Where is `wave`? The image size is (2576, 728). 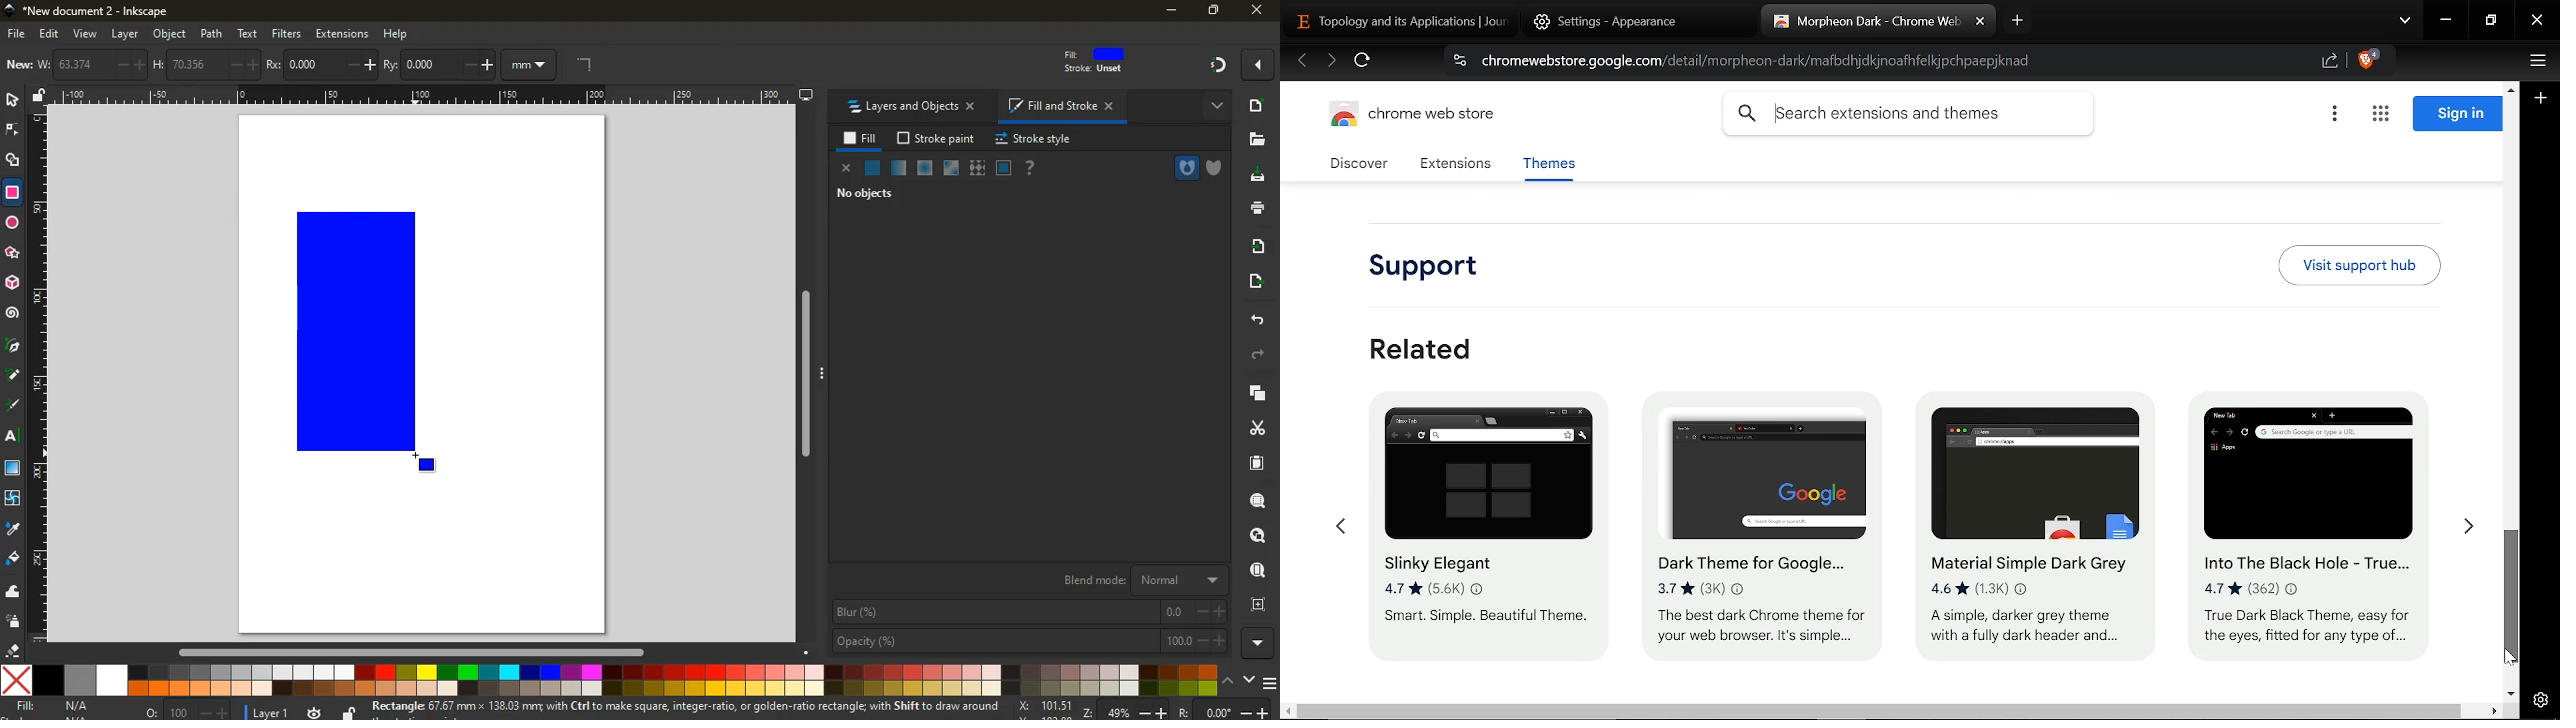
wave is located at coordinates (13, 592).